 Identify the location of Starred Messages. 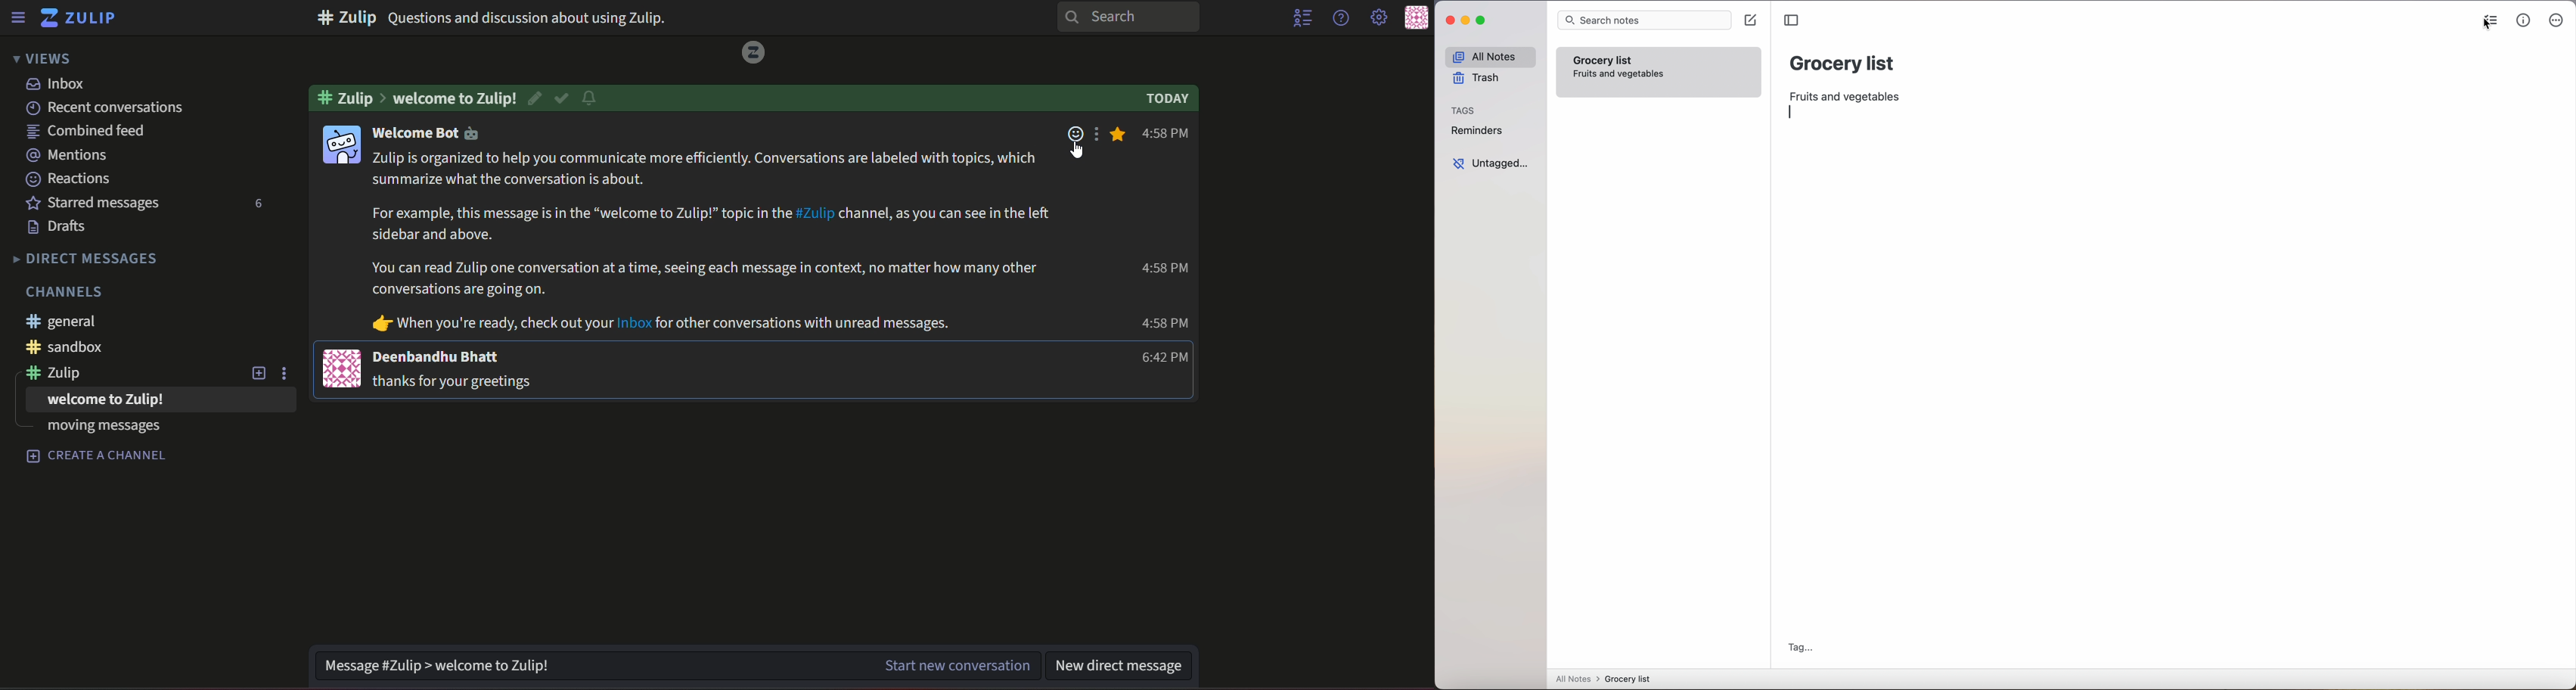
(98, 204).